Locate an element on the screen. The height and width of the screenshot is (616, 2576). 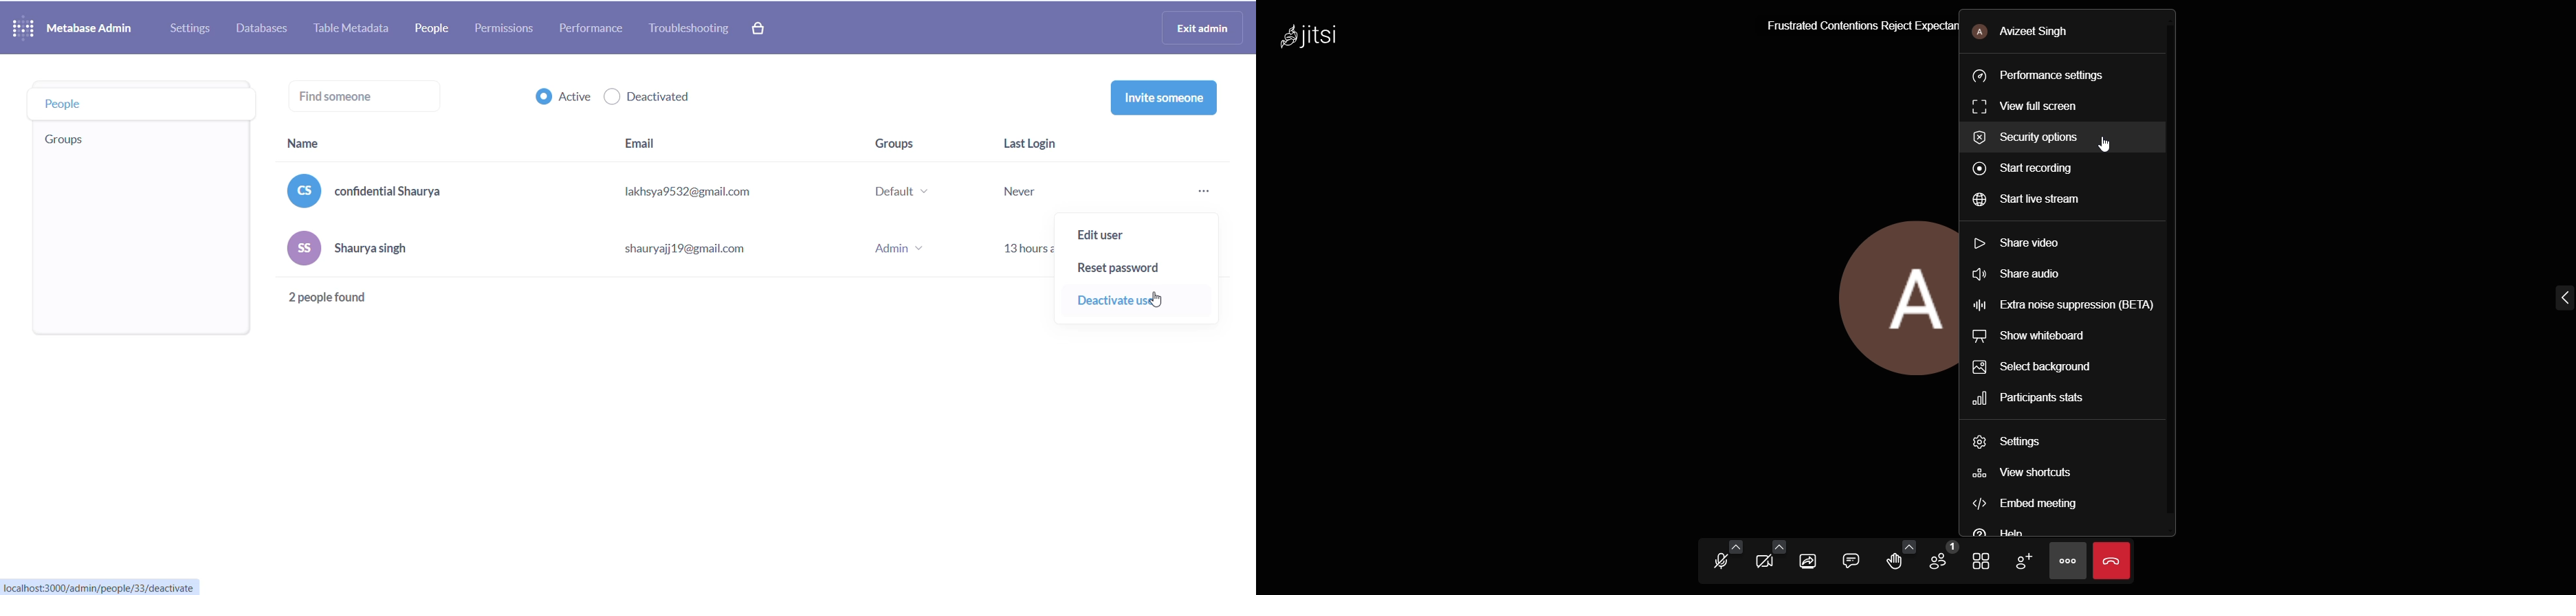
settings is located at coordinates (2035, 442).